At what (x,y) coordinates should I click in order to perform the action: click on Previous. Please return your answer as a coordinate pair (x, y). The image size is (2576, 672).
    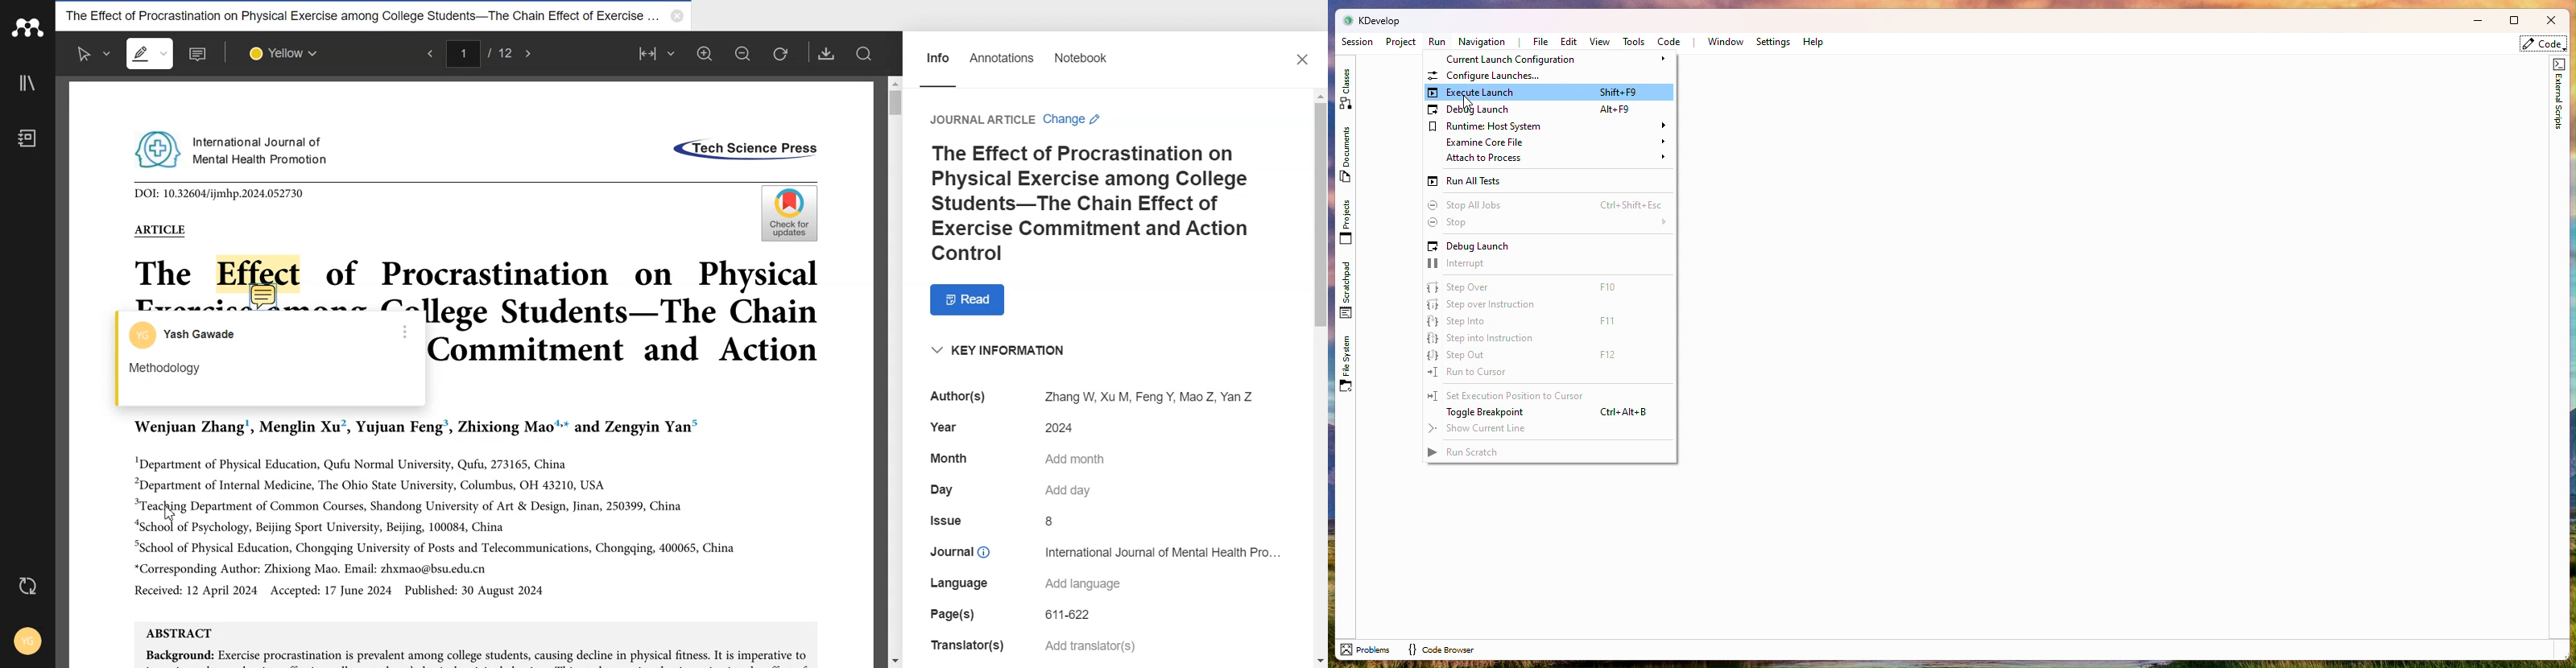
    Looking at the image, I should click on (428, 53).